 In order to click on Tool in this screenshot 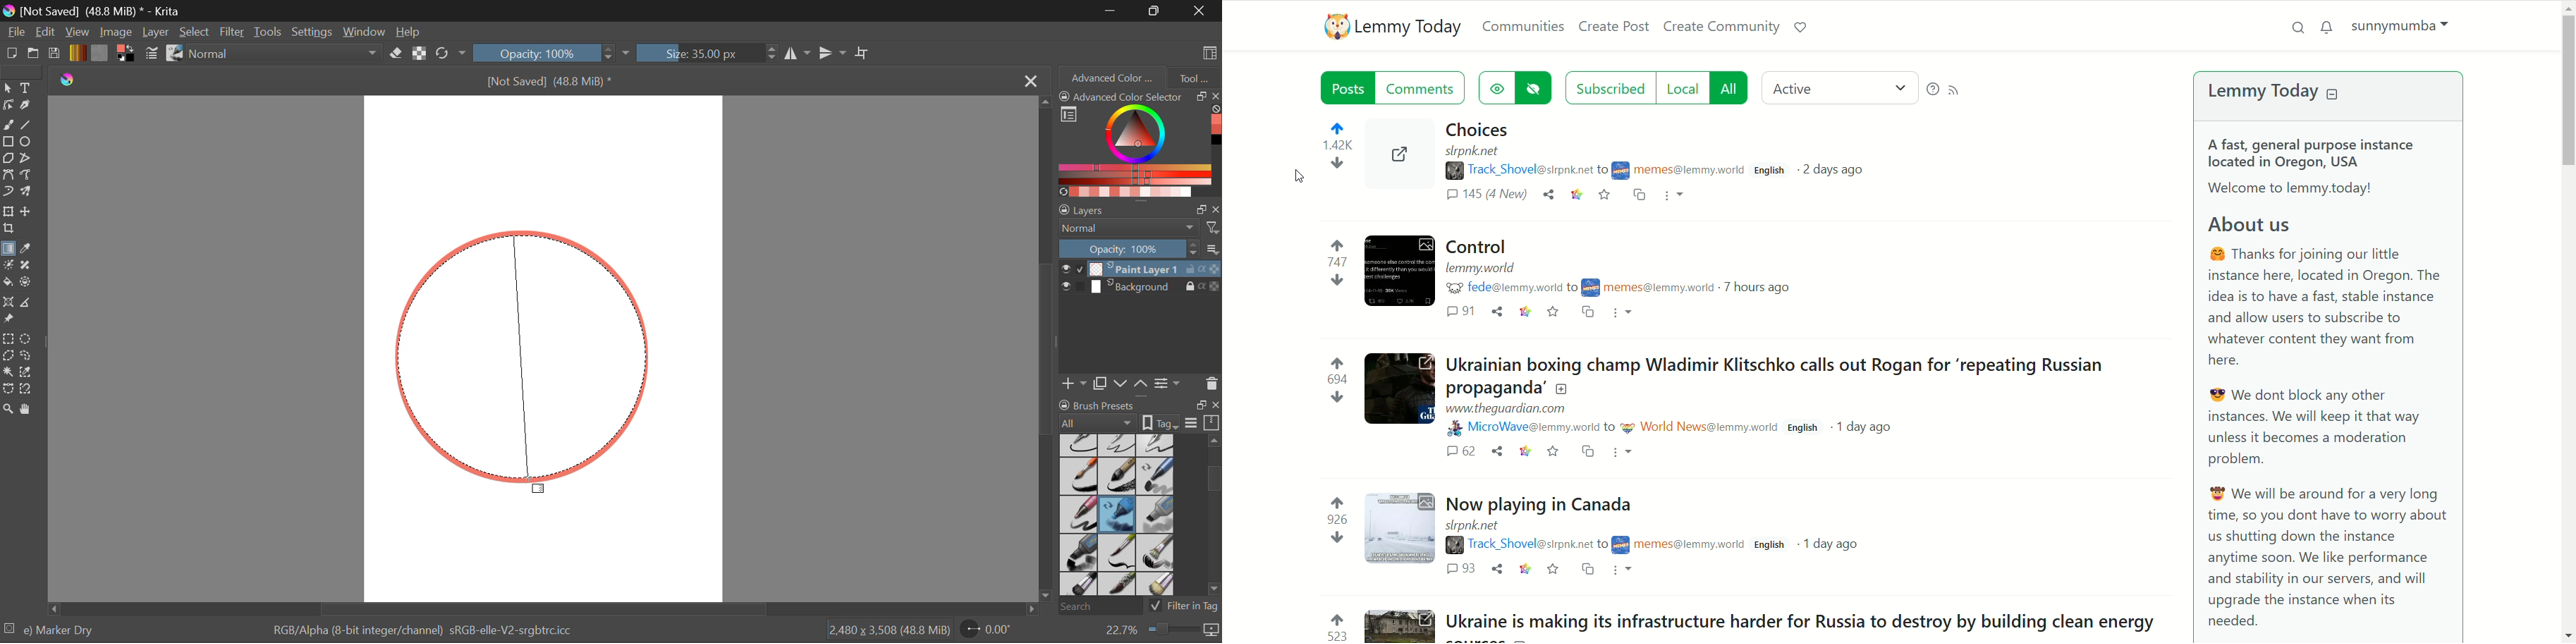, I will do `click(1195, 76)`.